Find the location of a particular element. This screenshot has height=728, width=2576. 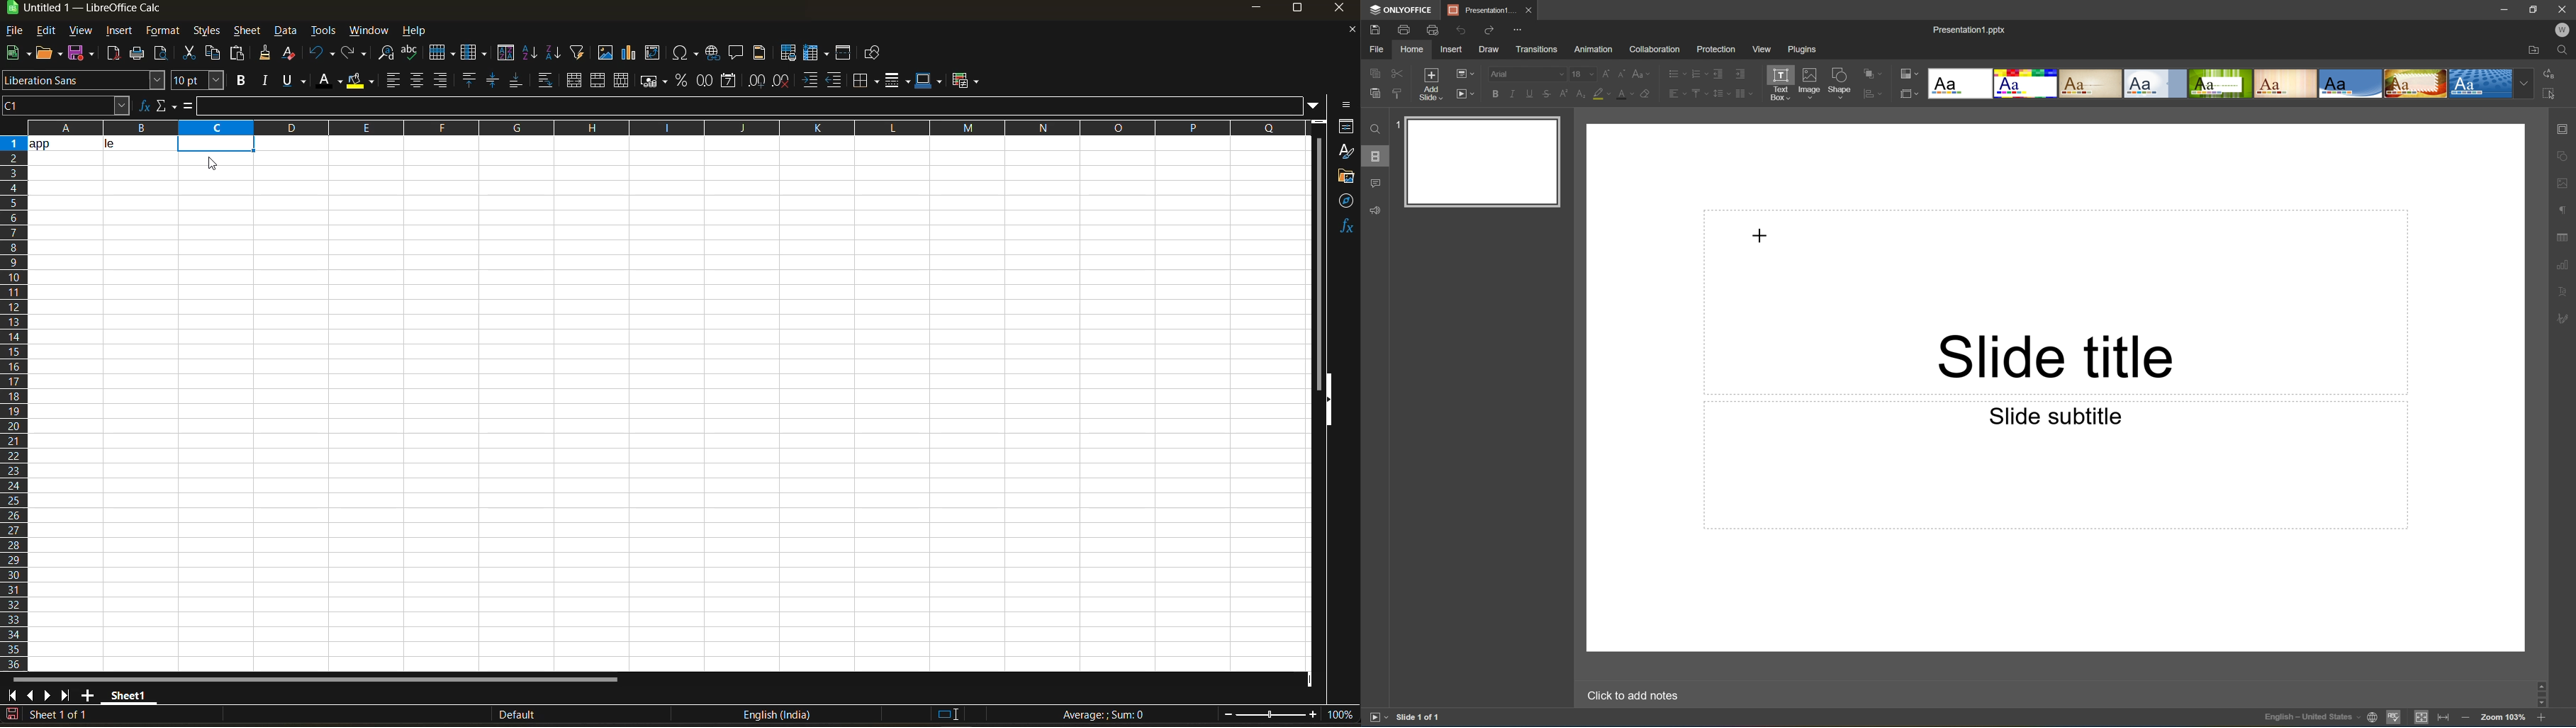

redo  is located at coordinates (355, 54).